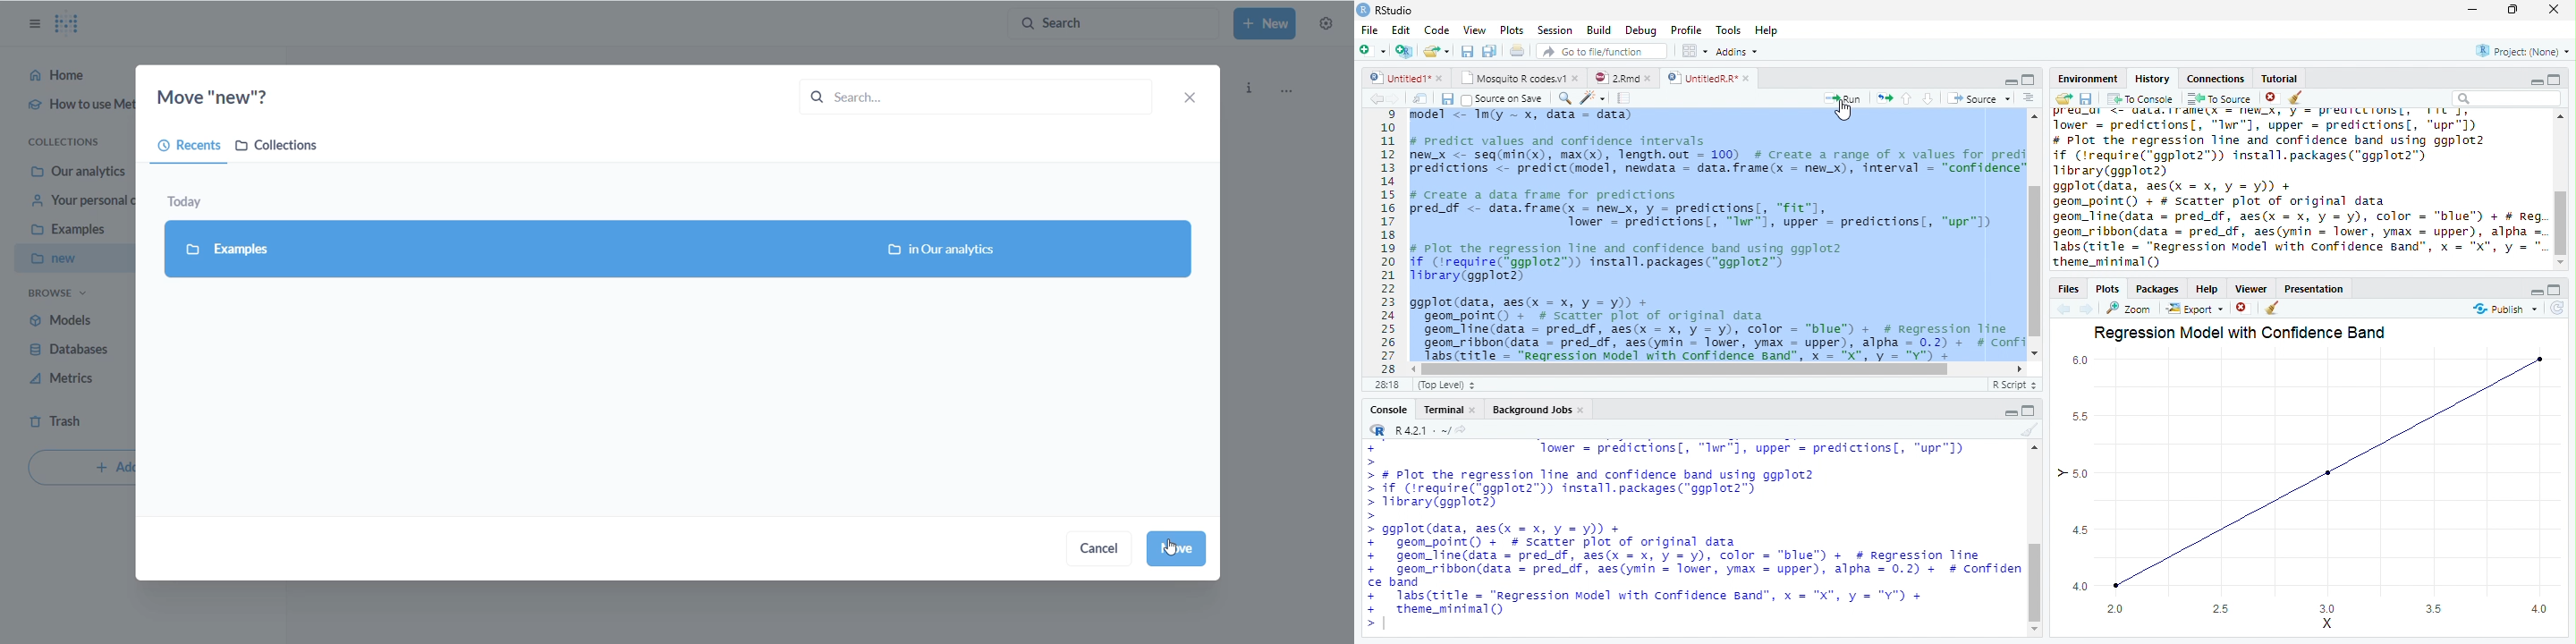  Describe the element at coordinates (1599, 30) in the screenshot. I see `Build` at that location.